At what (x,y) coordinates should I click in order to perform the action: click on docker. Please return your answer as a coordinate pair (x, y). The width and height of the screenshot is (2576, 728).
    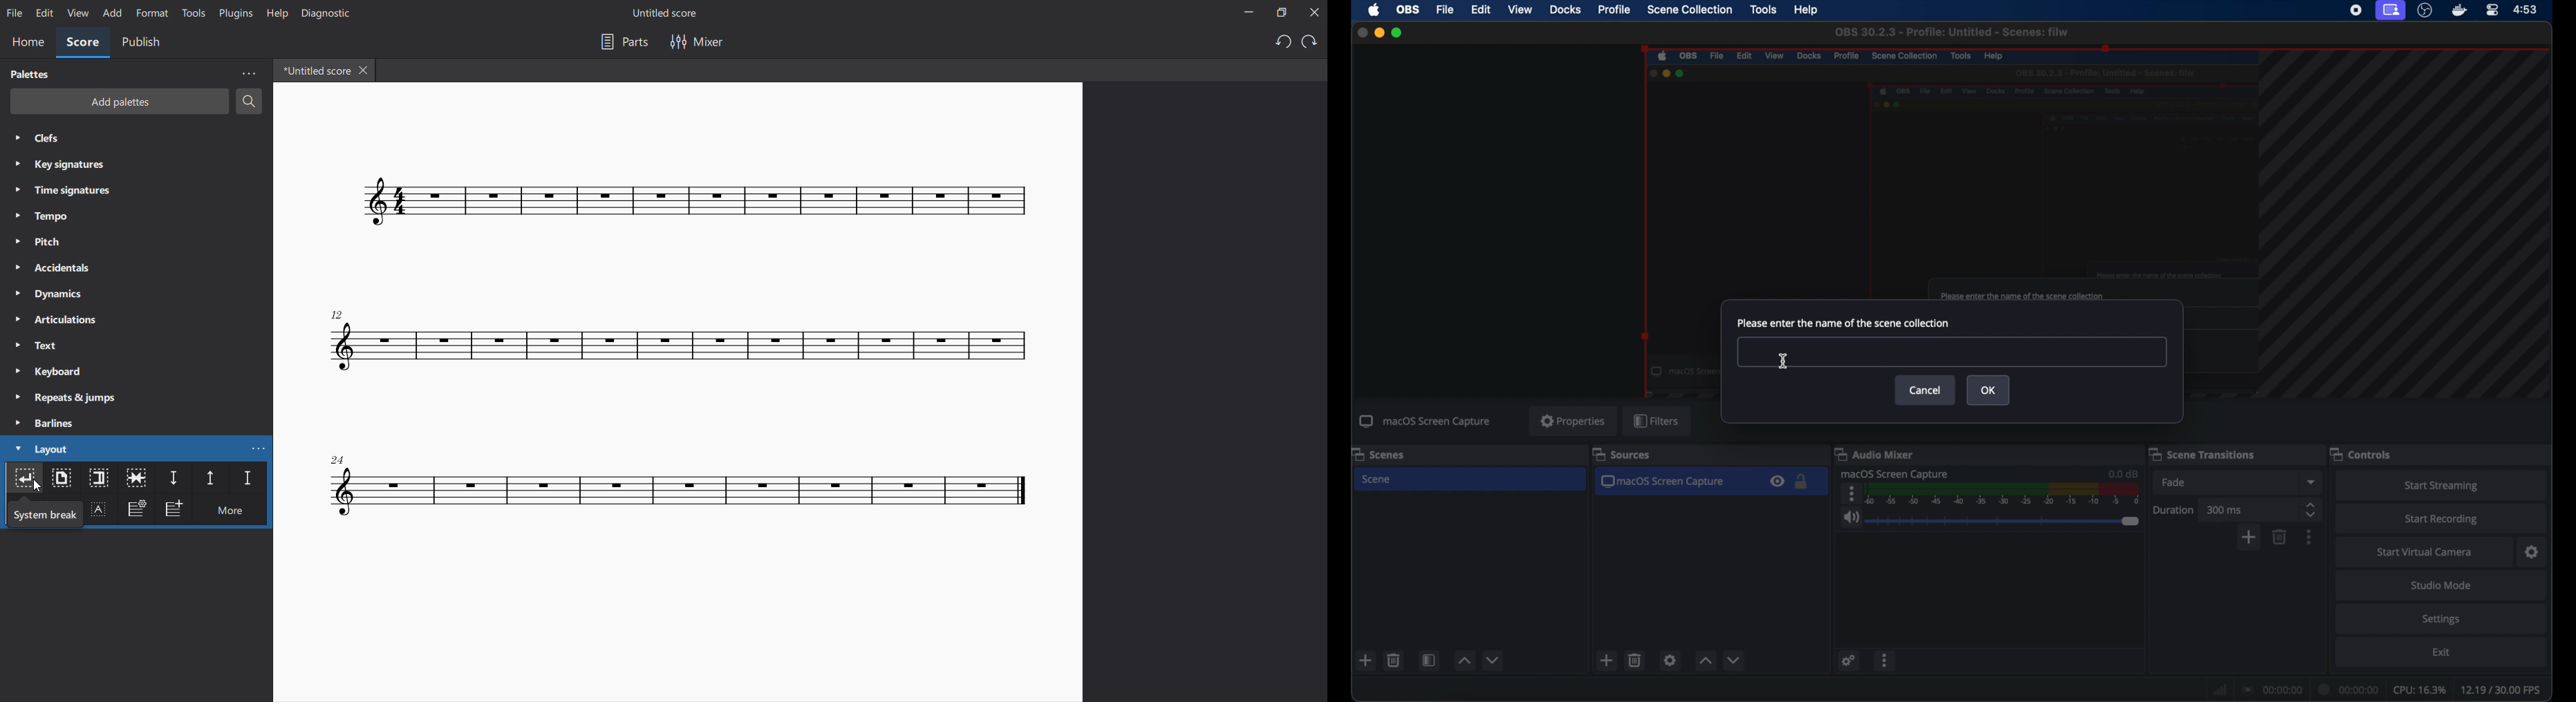
    Looking at the image, I should click on (2458, 10).